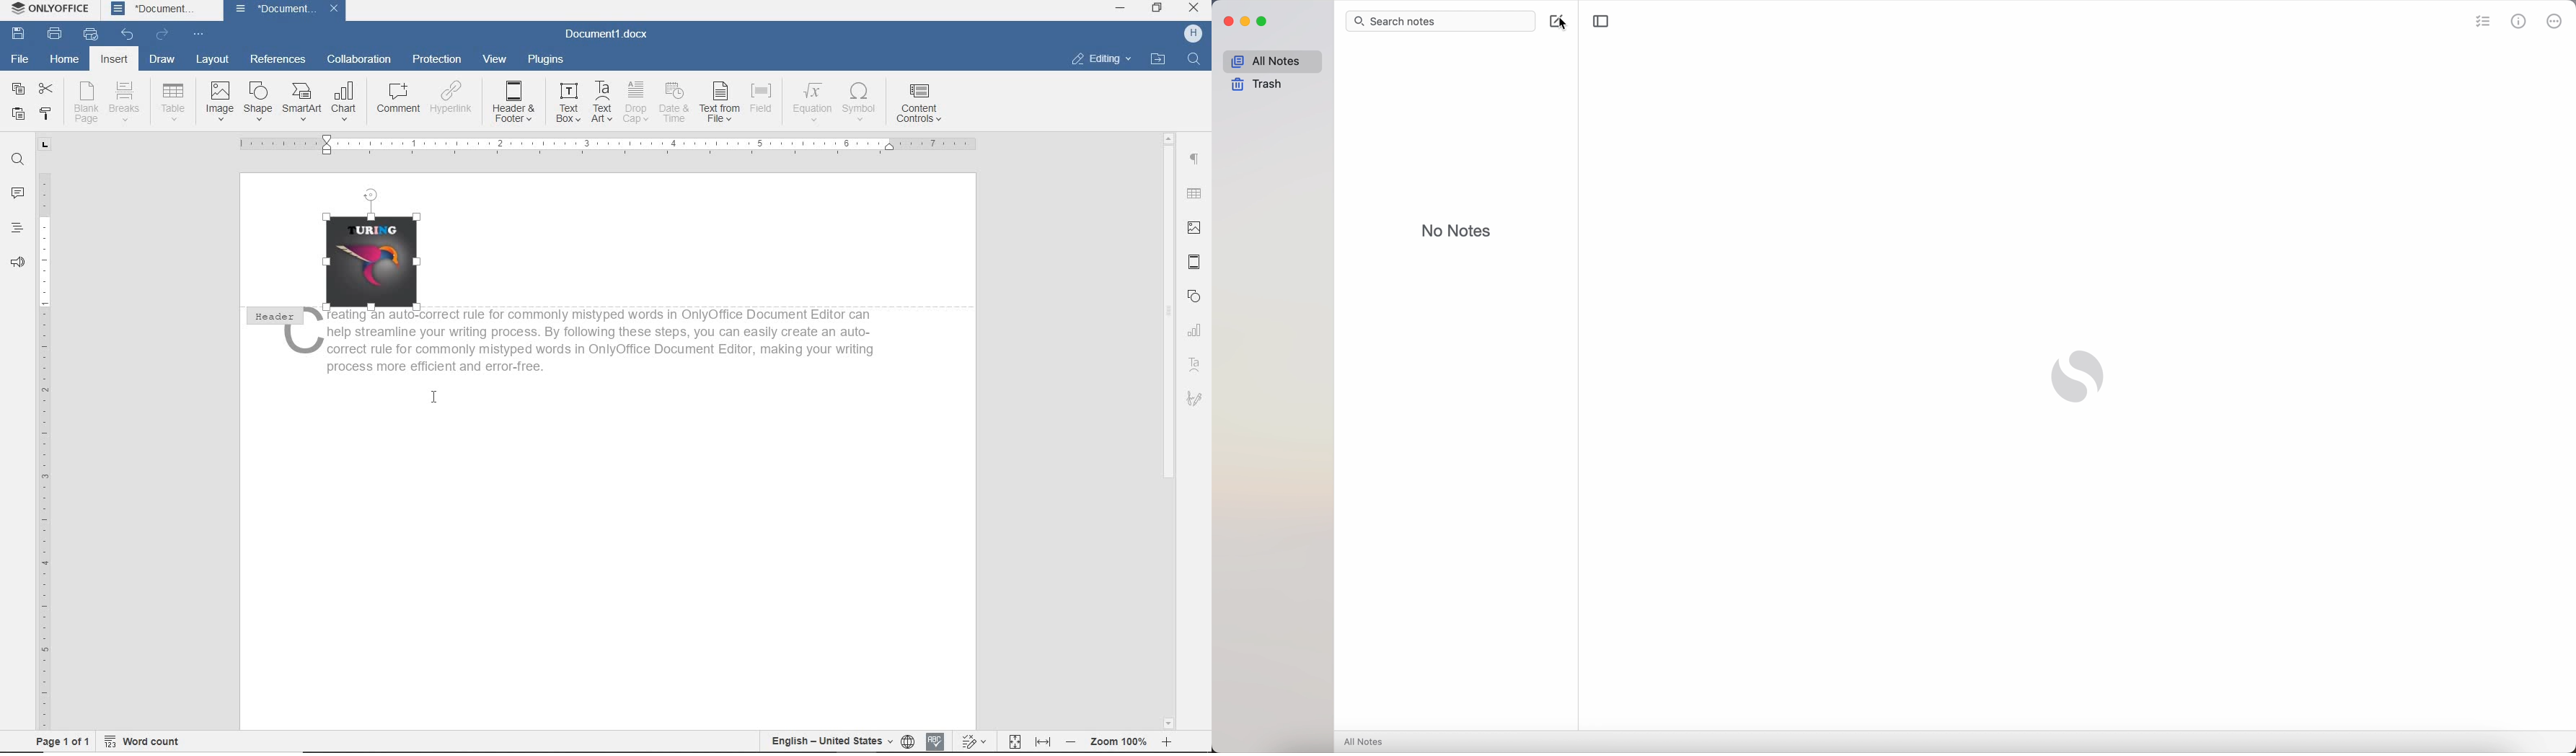  What do you see at coordinates (46, 88) in the screenshot?
I see `CUT` at bounding box center [46, 88].